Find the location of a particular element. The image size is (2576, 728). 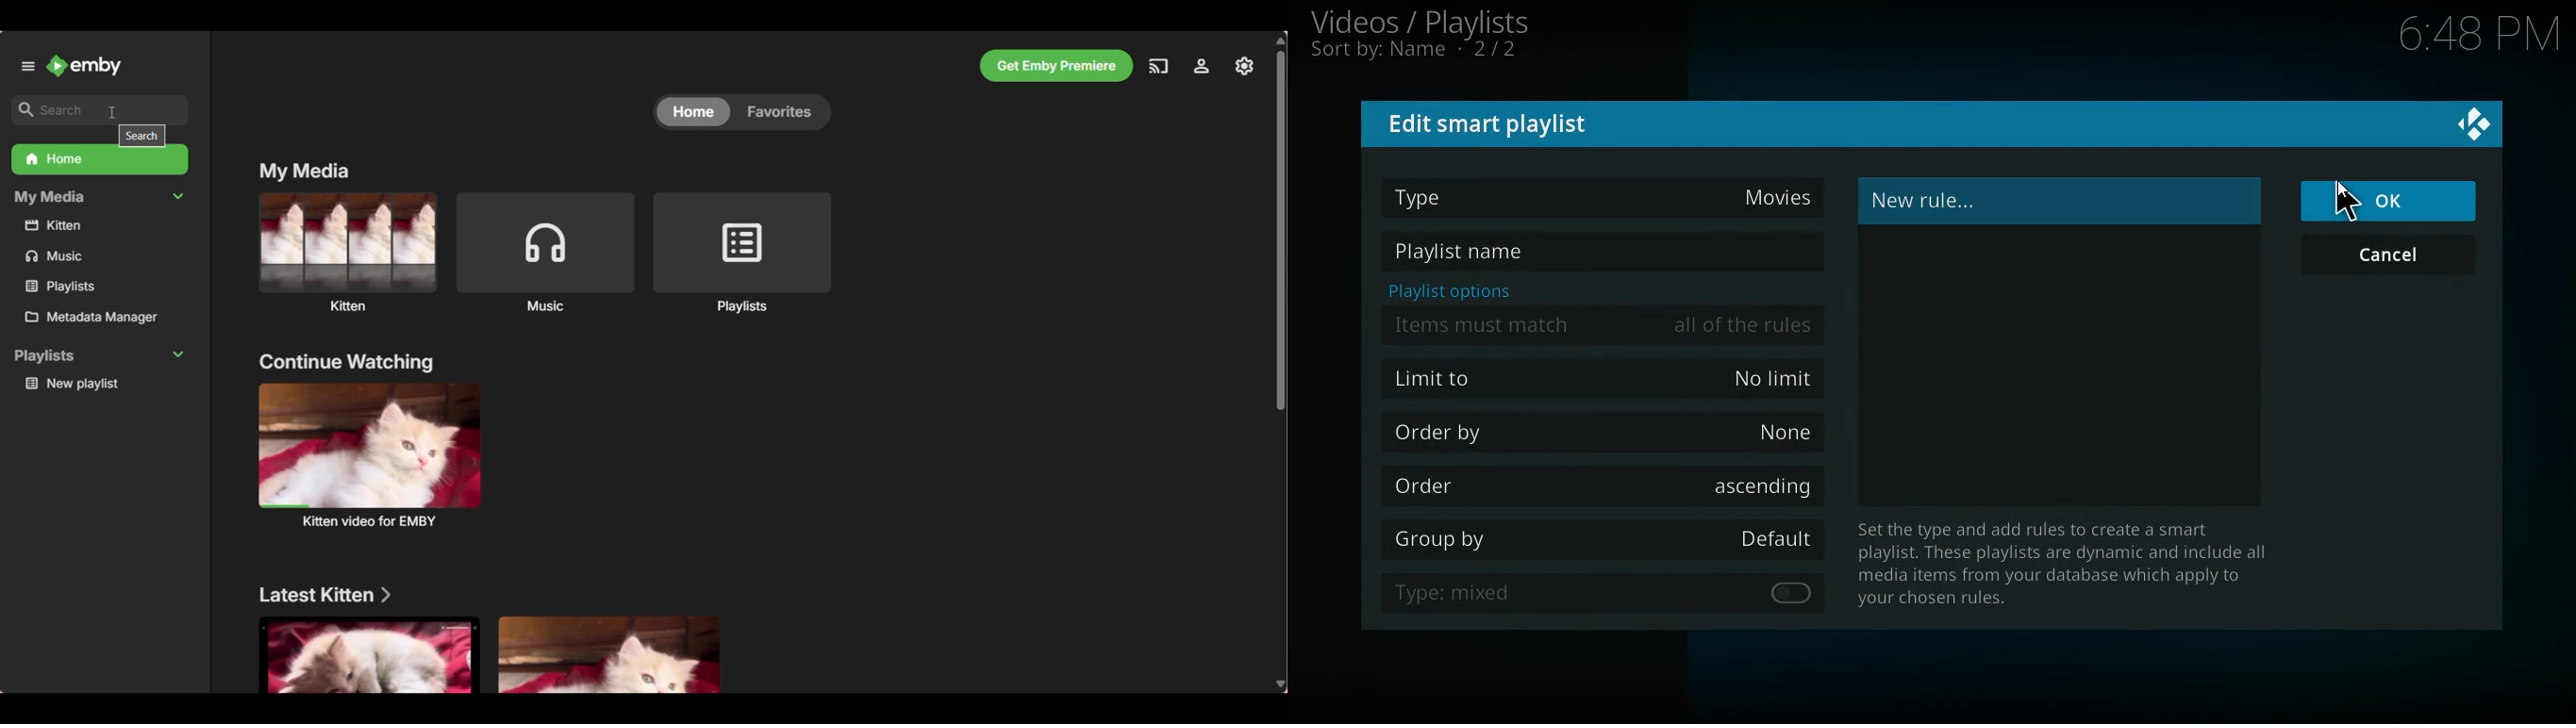

order is located at coordinates (1606, 486).